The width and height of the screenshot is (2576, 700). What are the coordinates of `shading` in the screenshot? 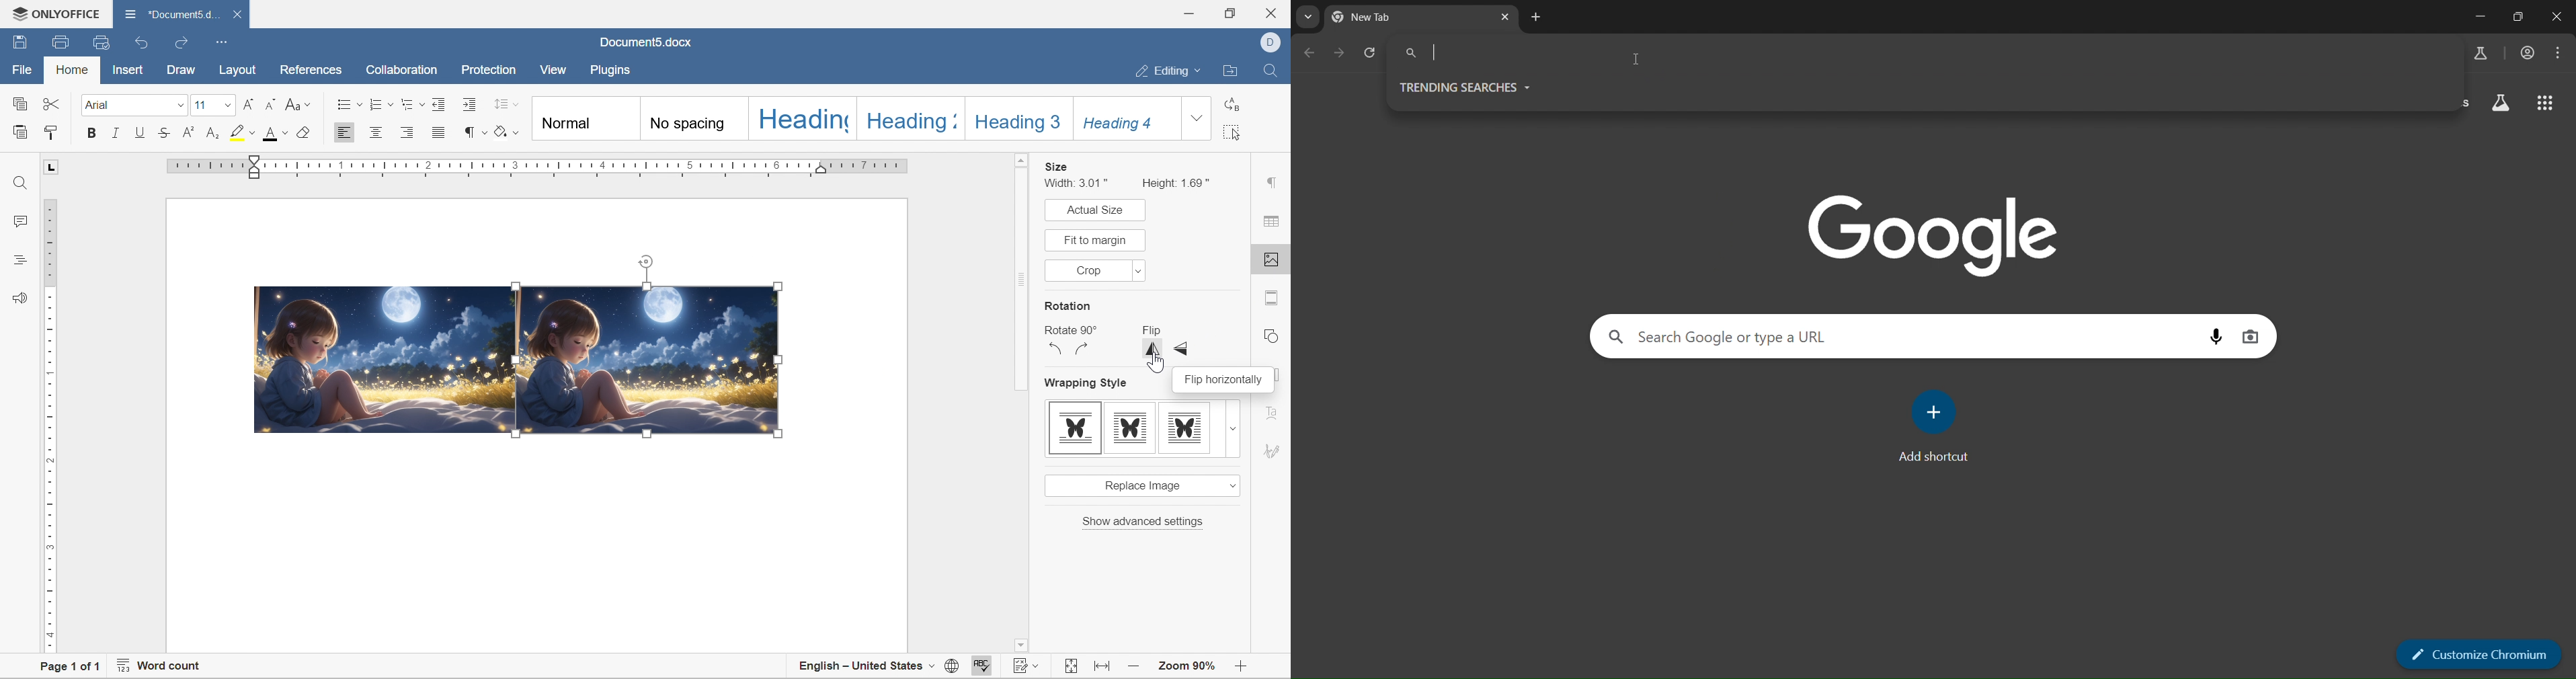 It's located at (507, 130).